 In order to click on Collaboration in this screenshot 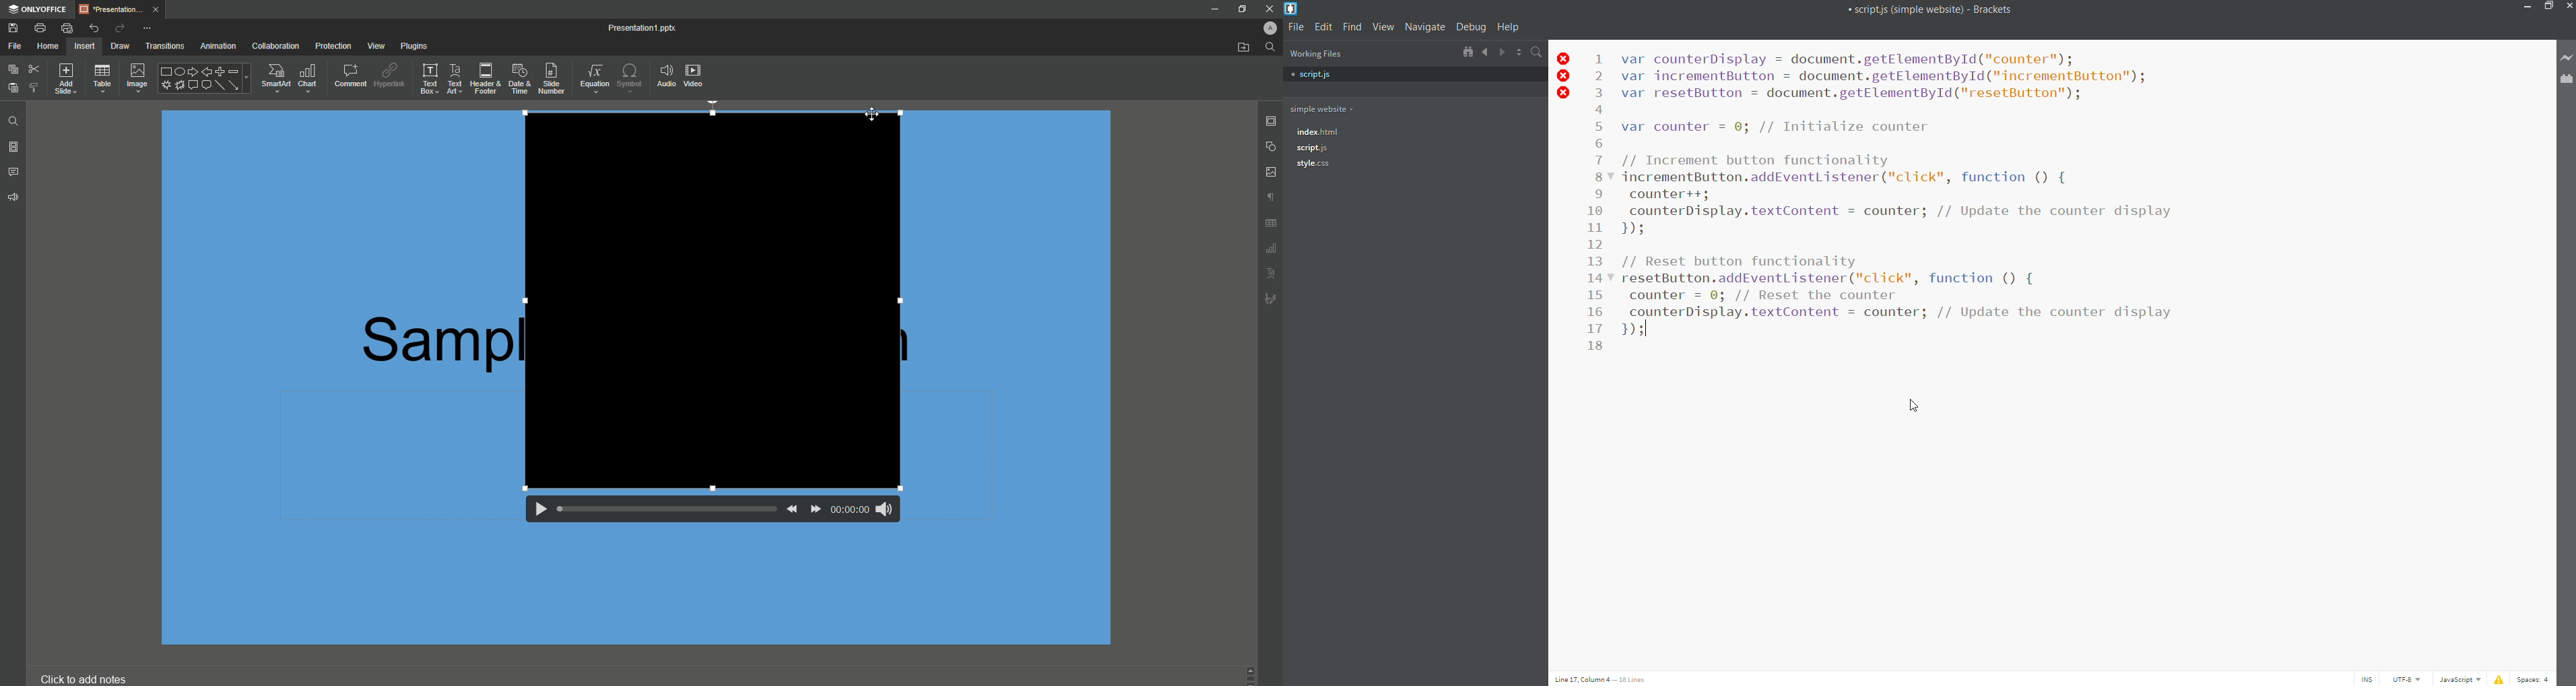, I will do `click(275, 45)`.